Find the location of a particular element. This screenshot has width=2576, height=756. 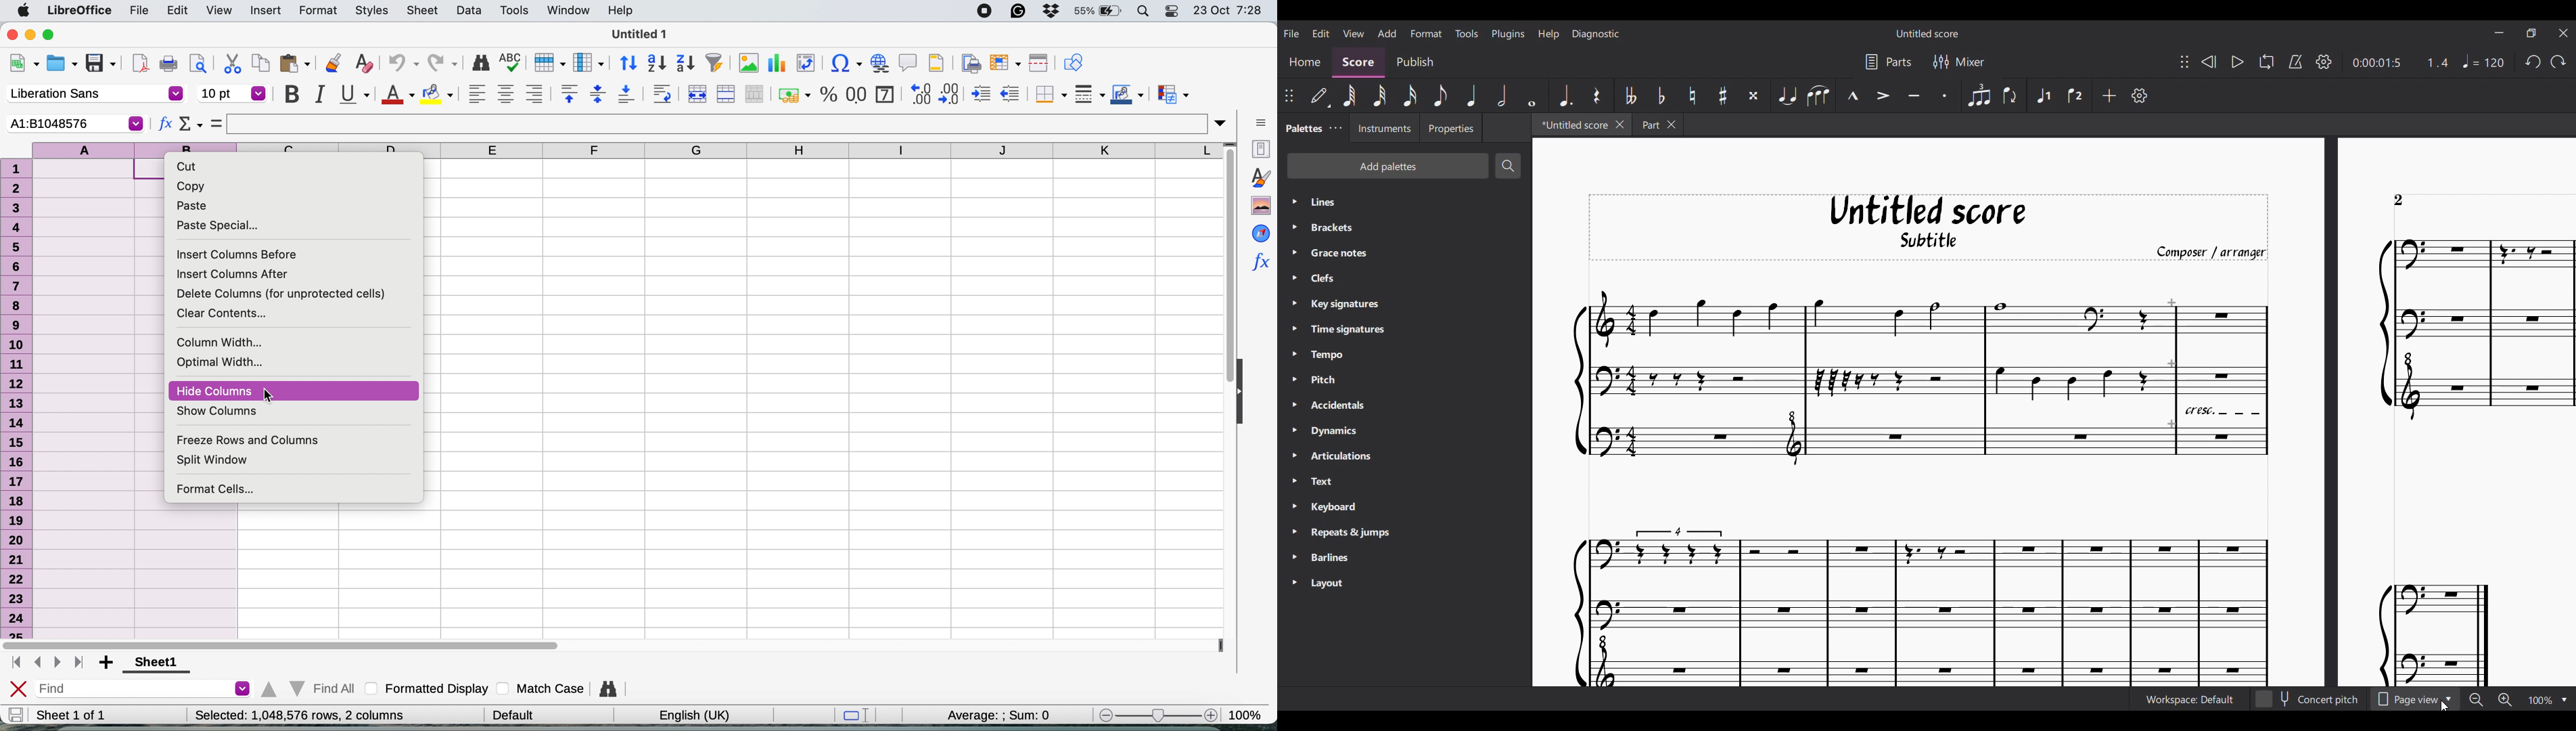

formatted display is located at coordinates (425, 689).